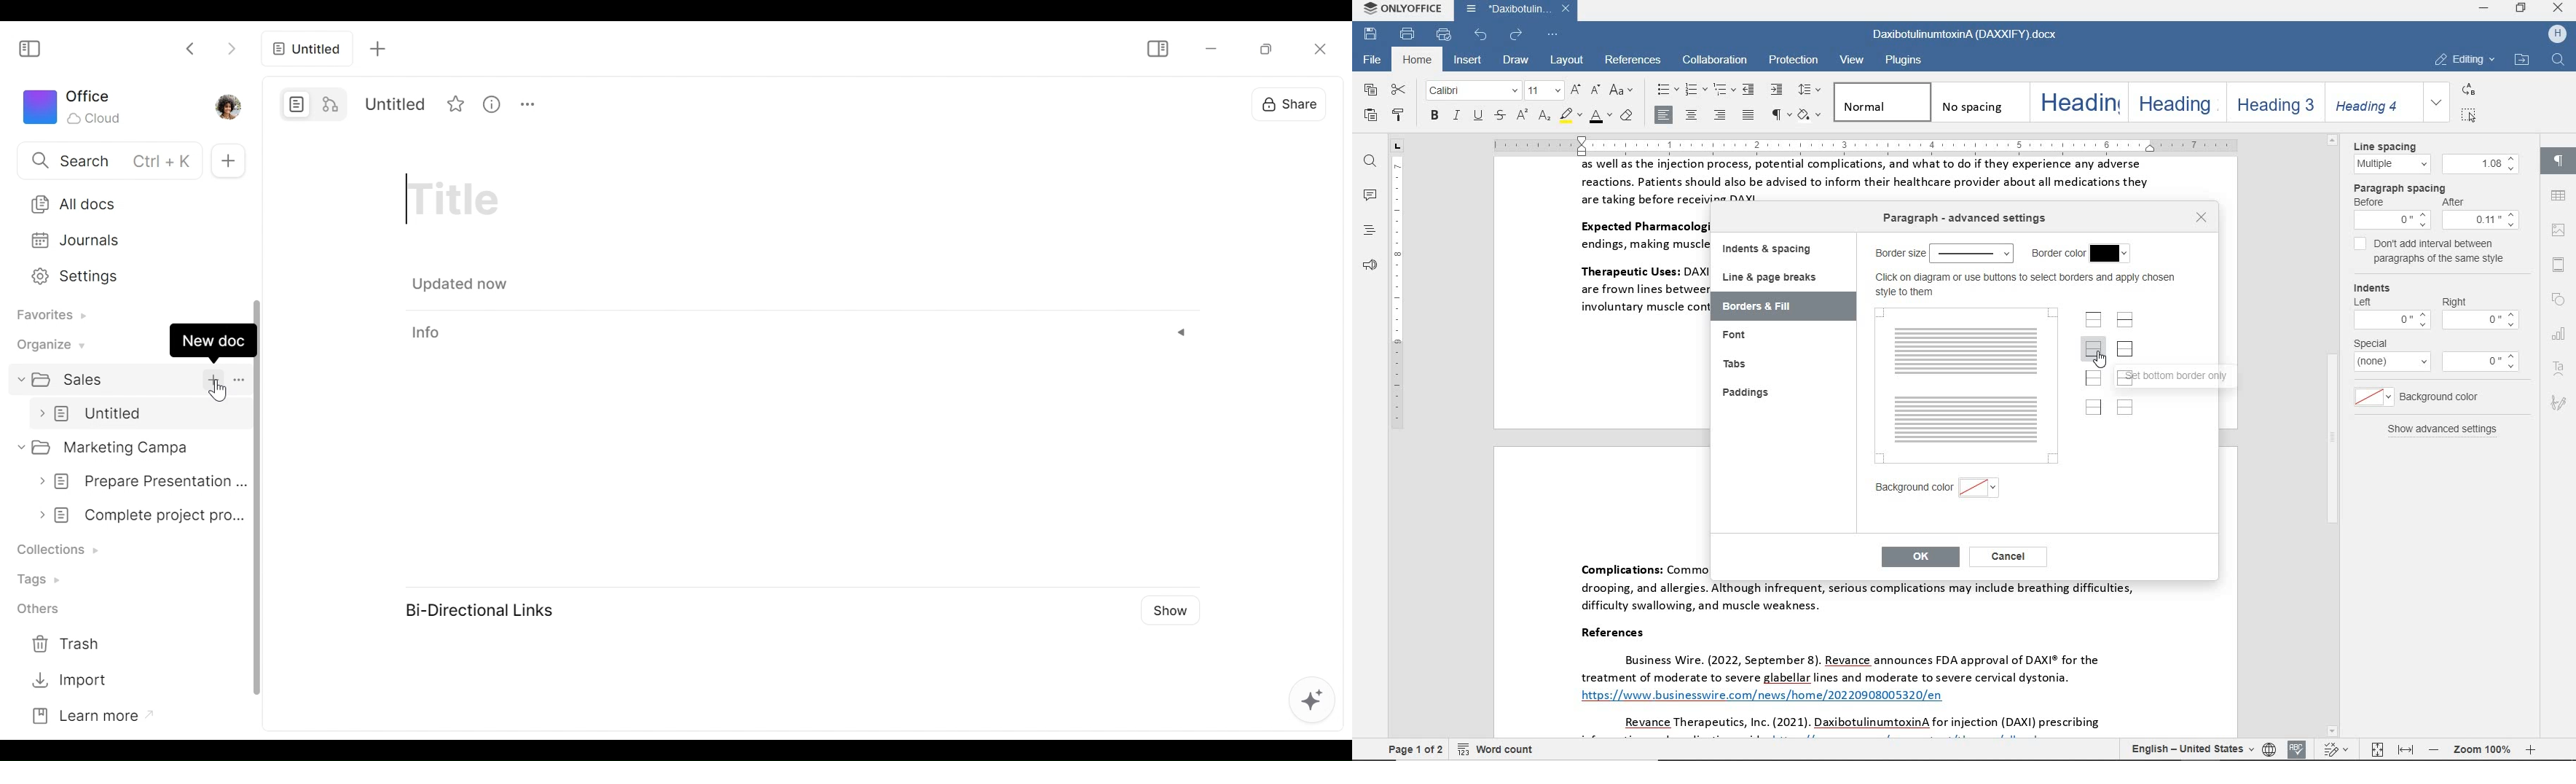  I want to click on set no borders, so click(2126, 407).